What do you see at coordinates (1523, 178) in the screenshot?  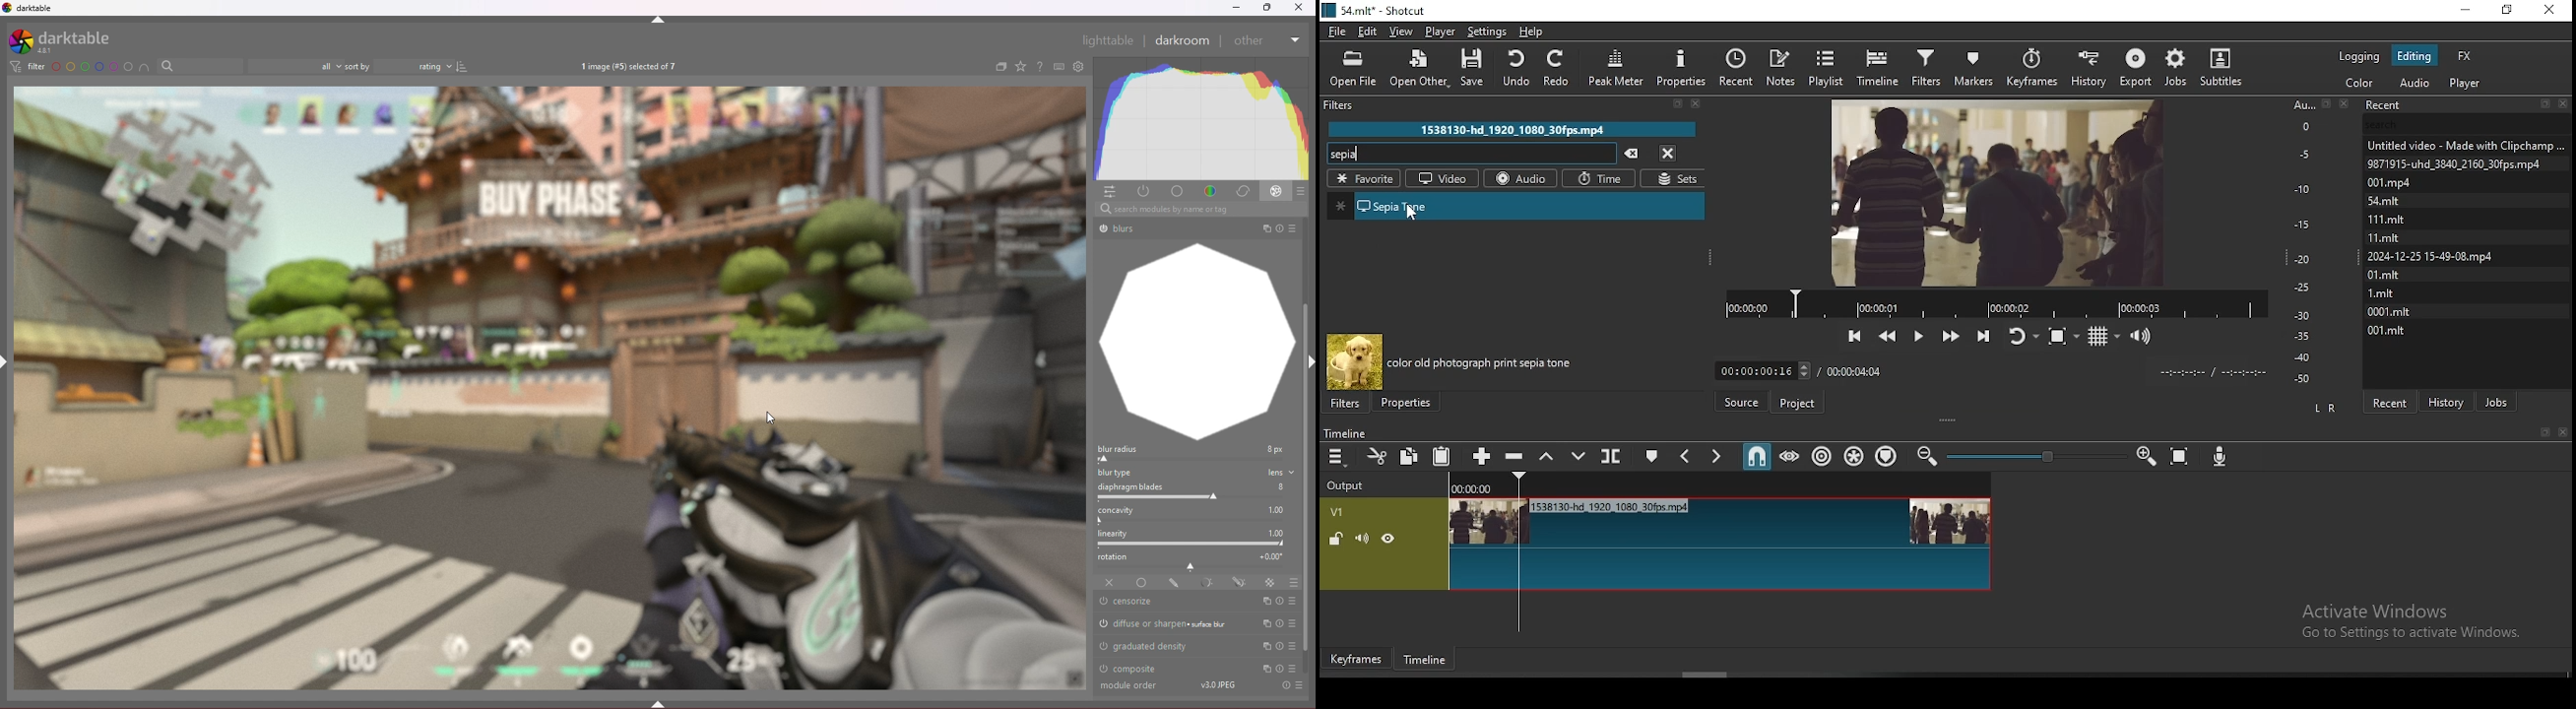 I see `audio` at bounding box center [1523, 178].